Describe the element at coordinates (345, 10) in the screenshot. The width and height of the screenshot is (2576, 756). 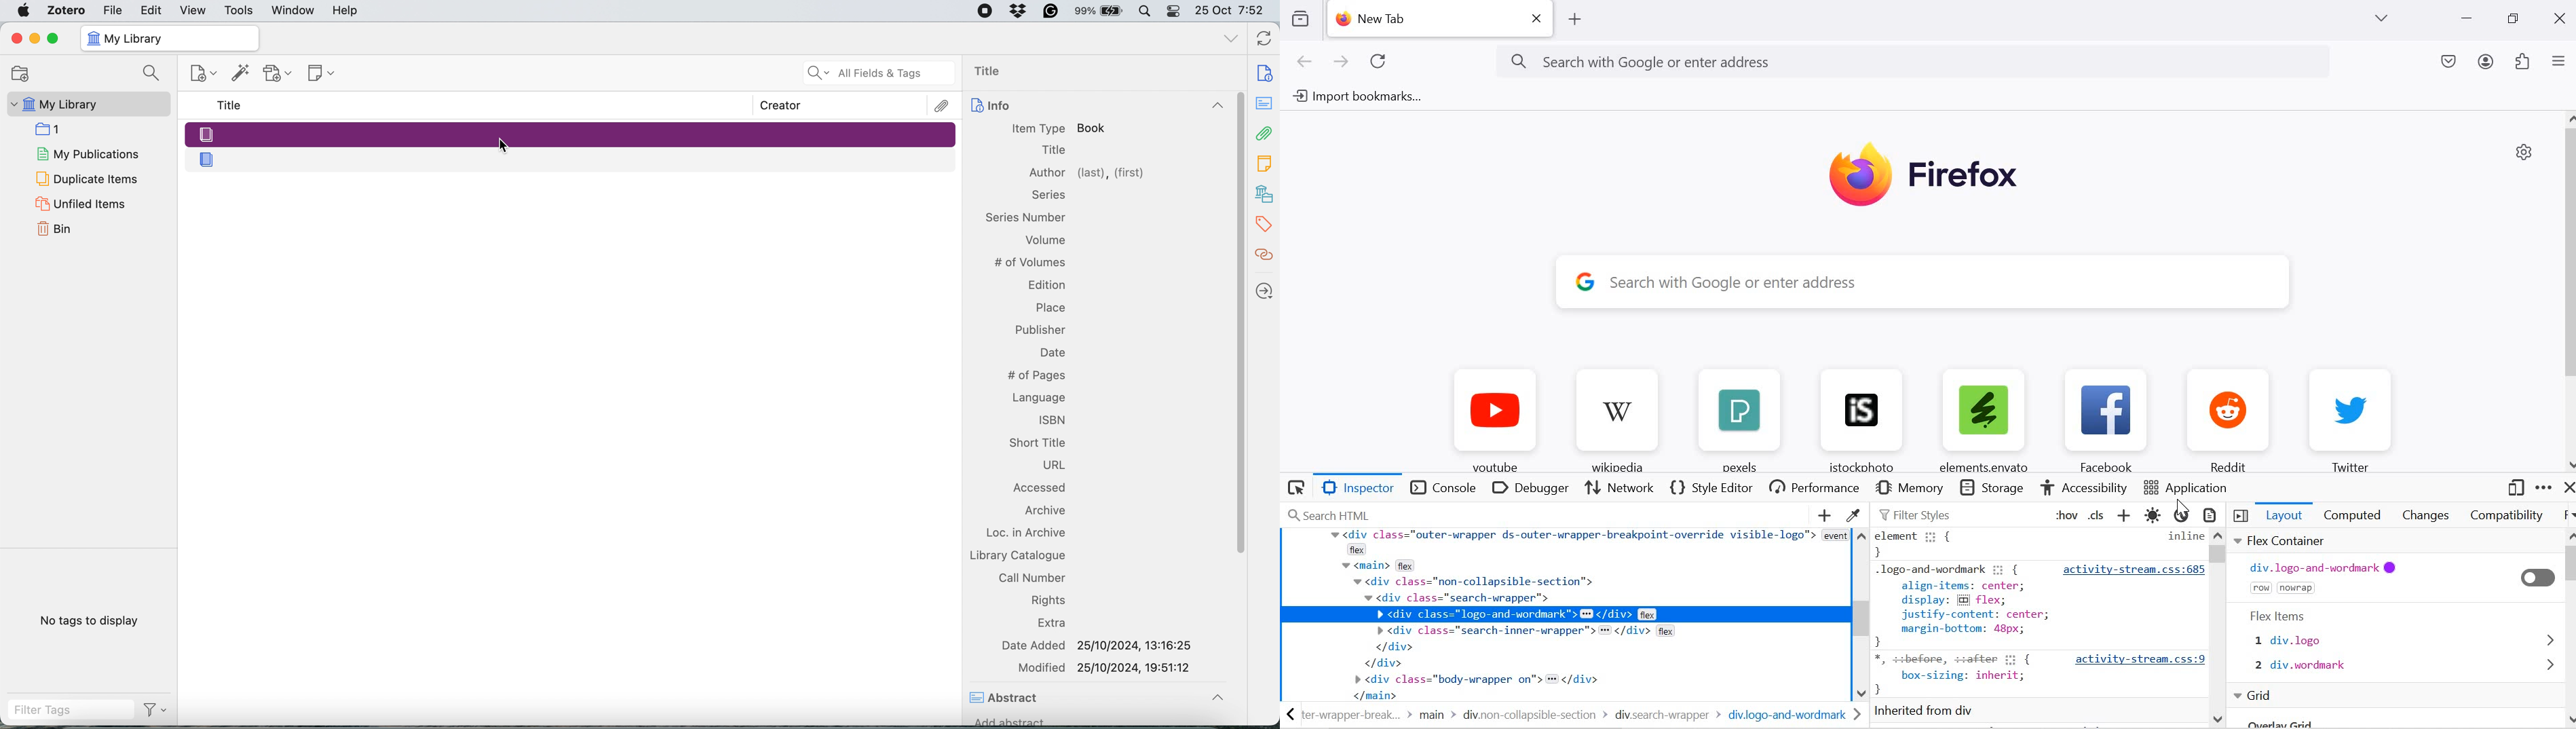
I see `Help` at that location.